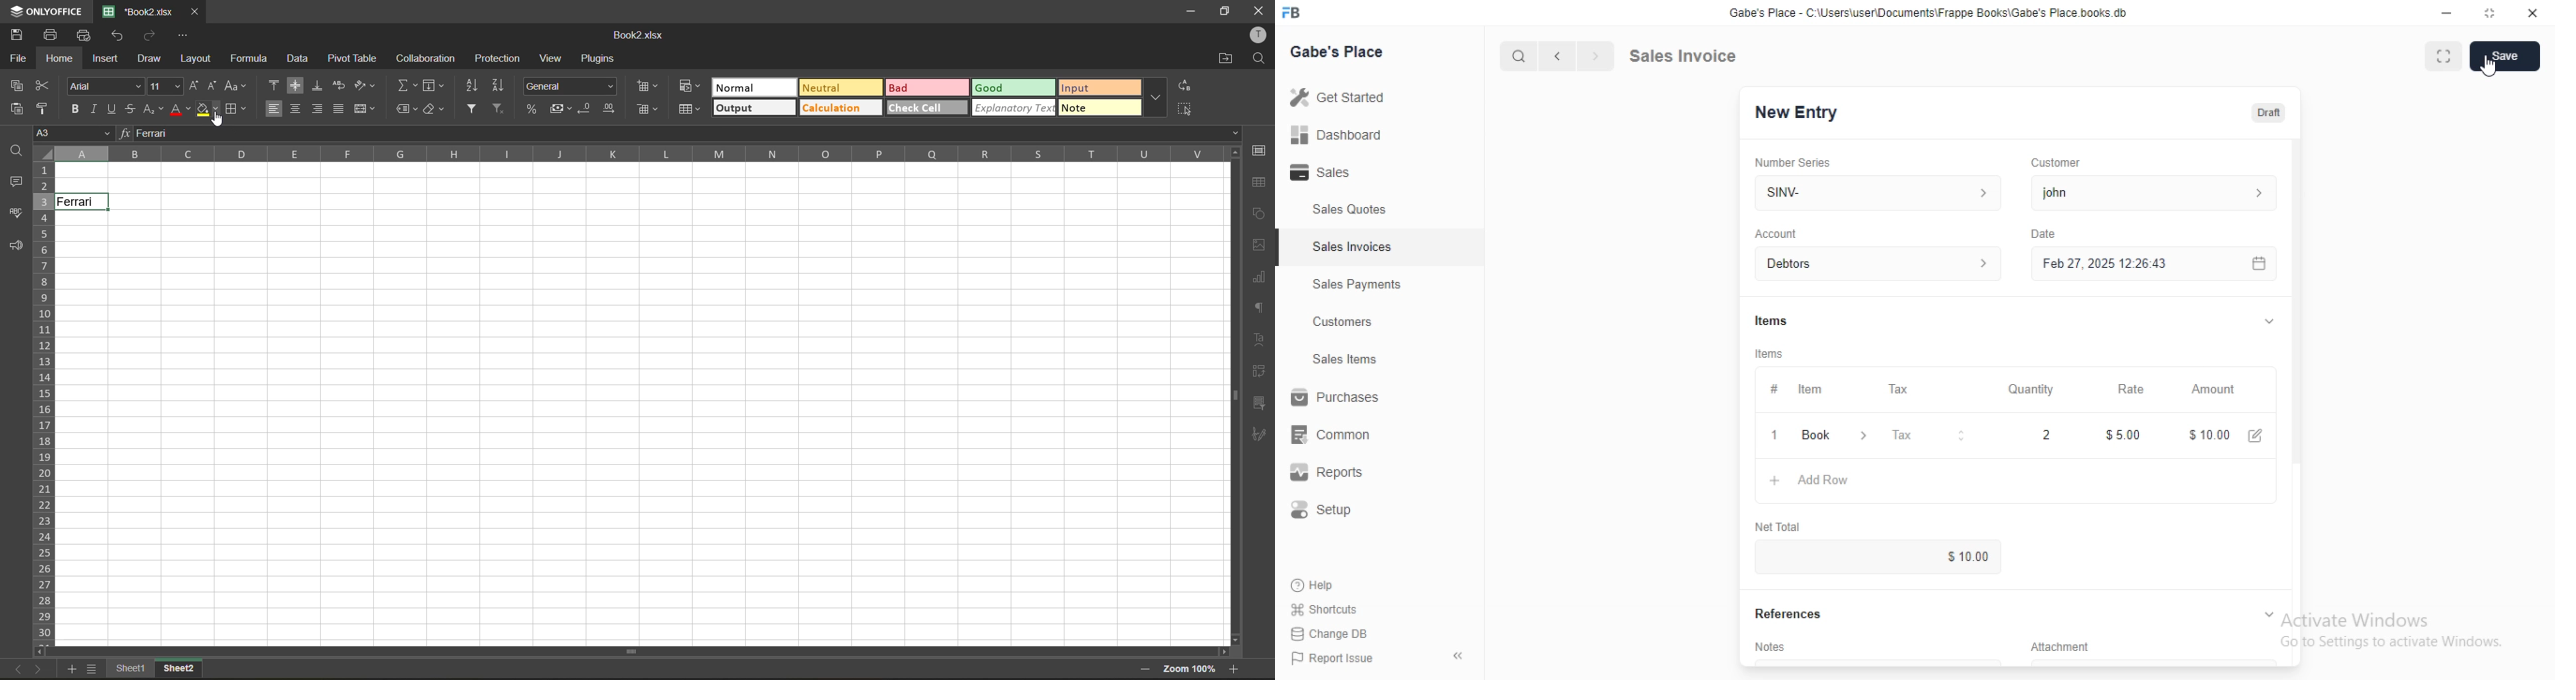 The width and height of the screenshot is (2576, 700). I want to click on Customers, so click(1342, 323).